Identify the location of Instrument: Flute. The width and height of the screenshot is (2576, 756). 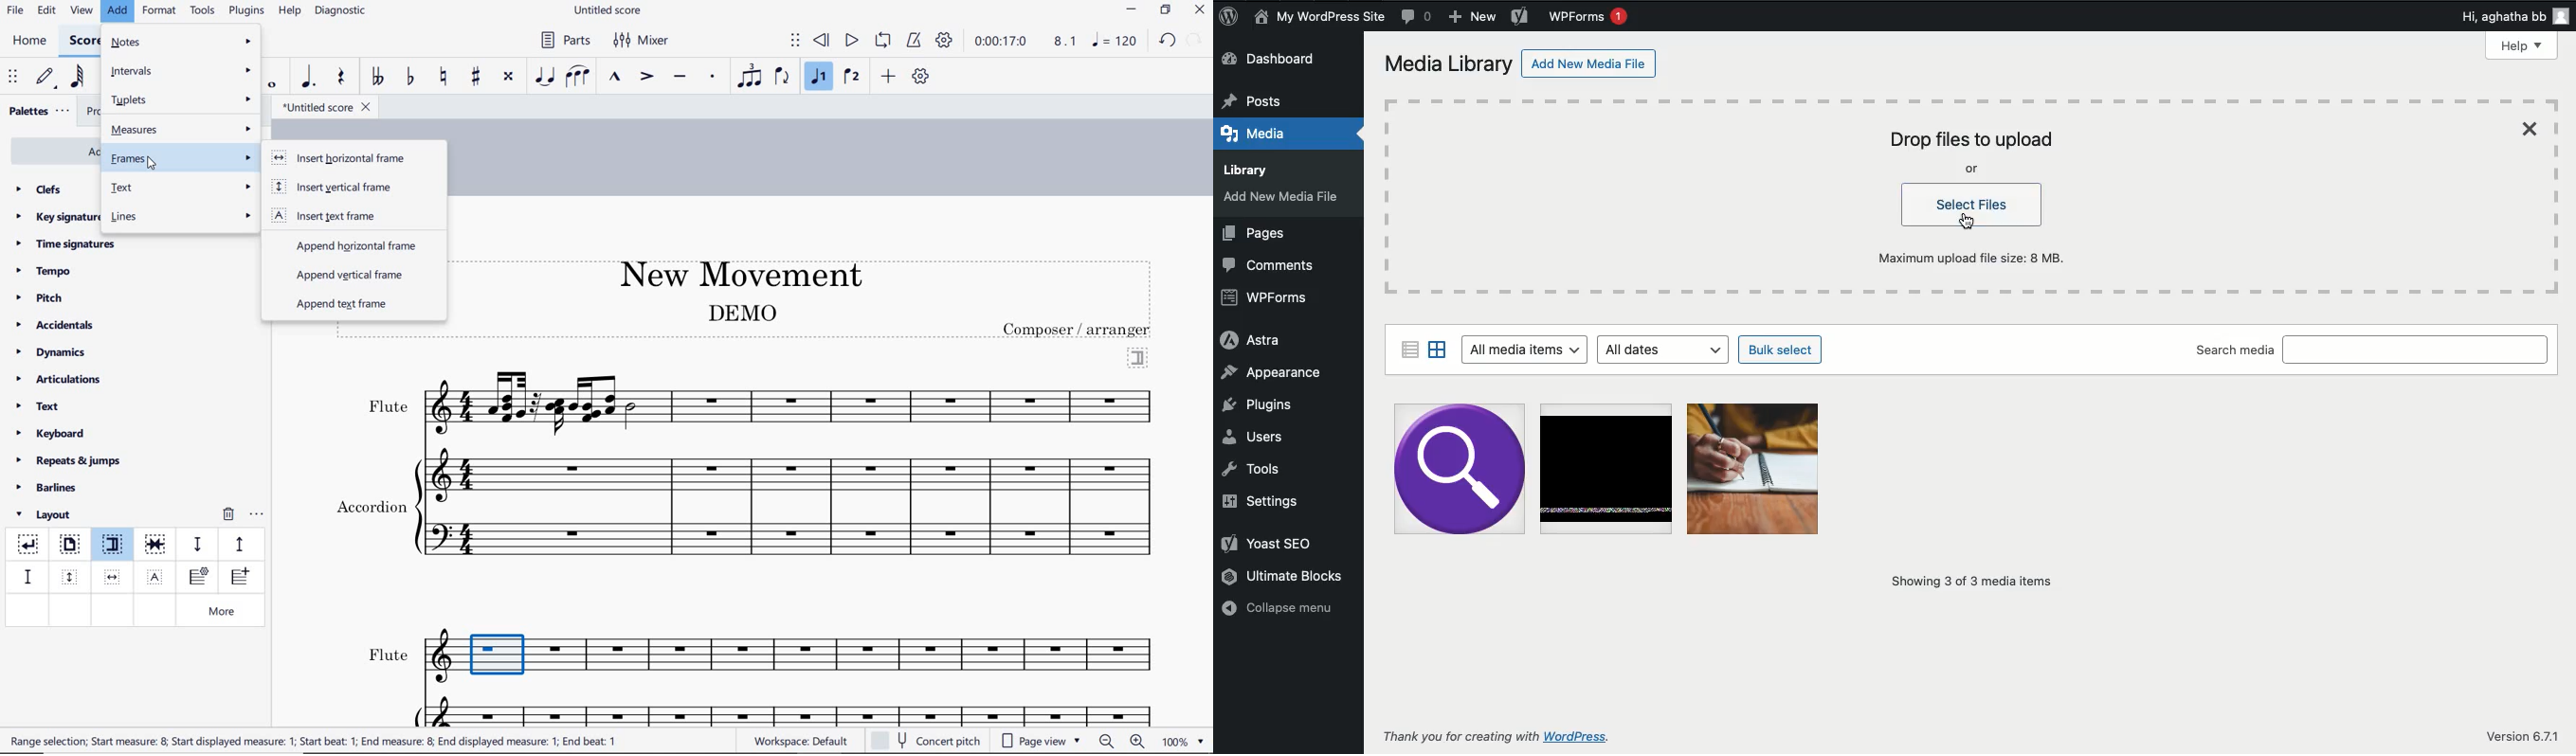
(794, 402).